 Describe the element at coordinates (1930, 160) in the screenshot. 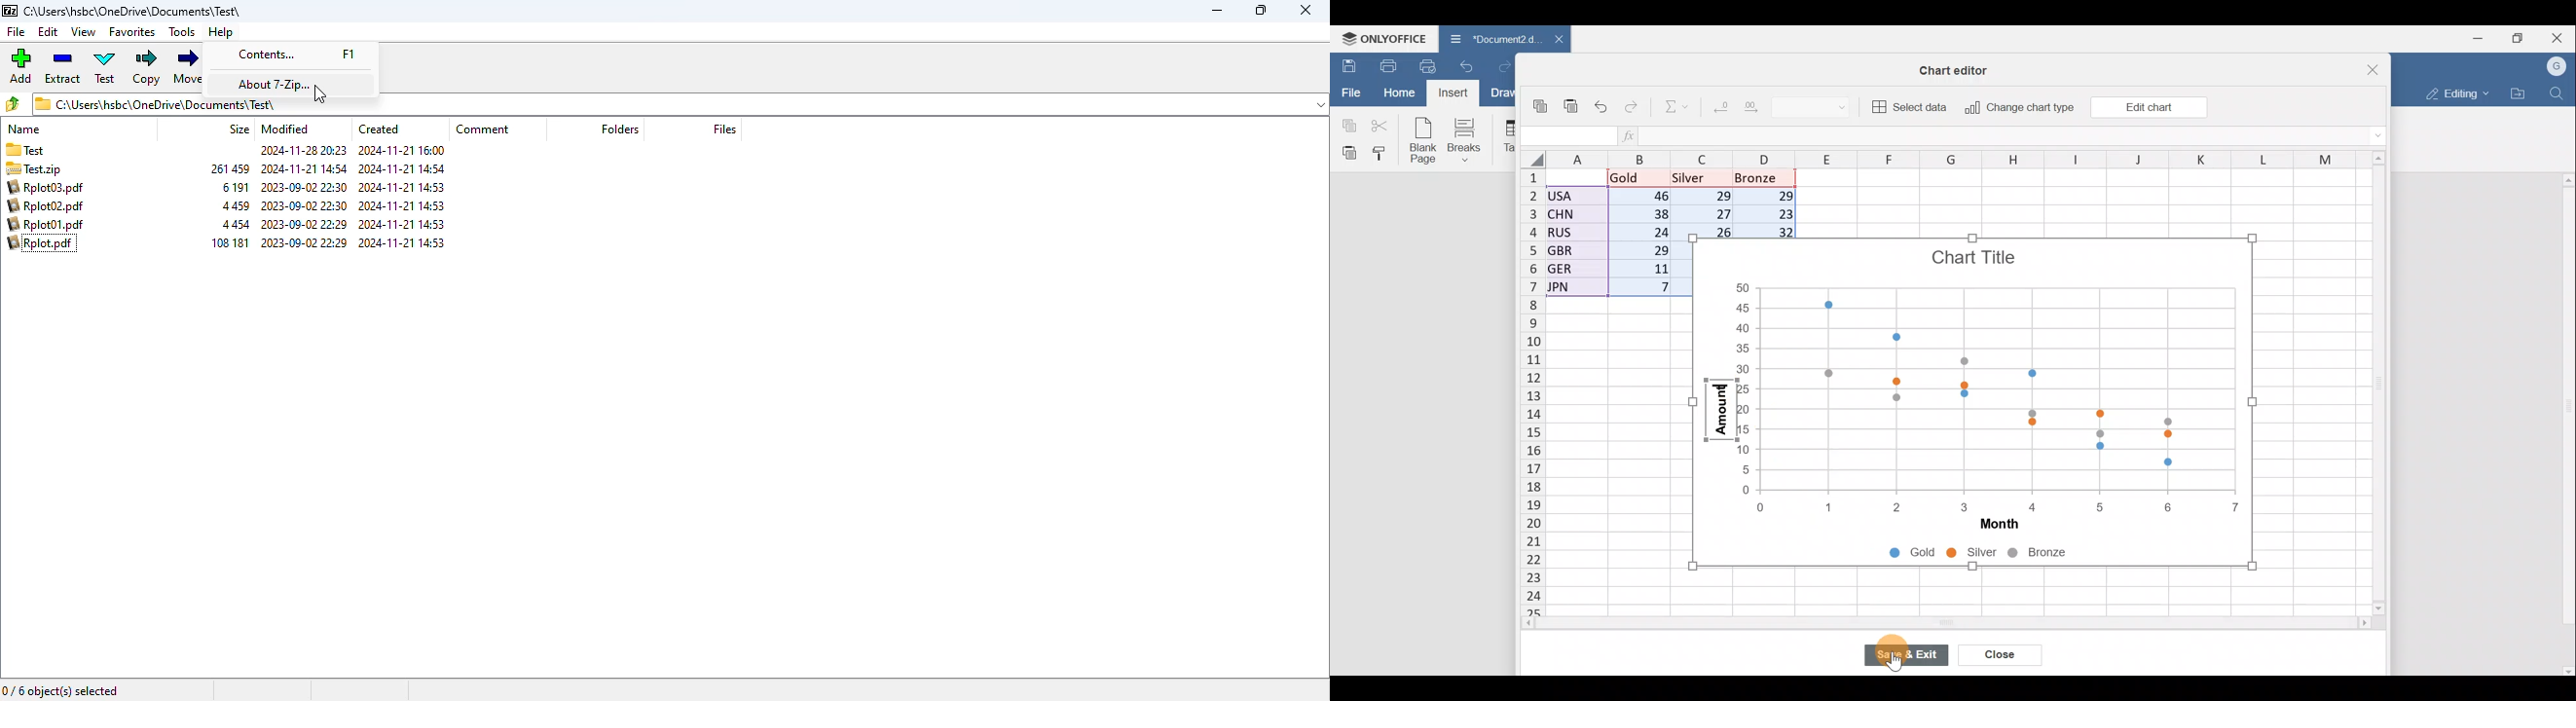

I see `Columns` at that location.